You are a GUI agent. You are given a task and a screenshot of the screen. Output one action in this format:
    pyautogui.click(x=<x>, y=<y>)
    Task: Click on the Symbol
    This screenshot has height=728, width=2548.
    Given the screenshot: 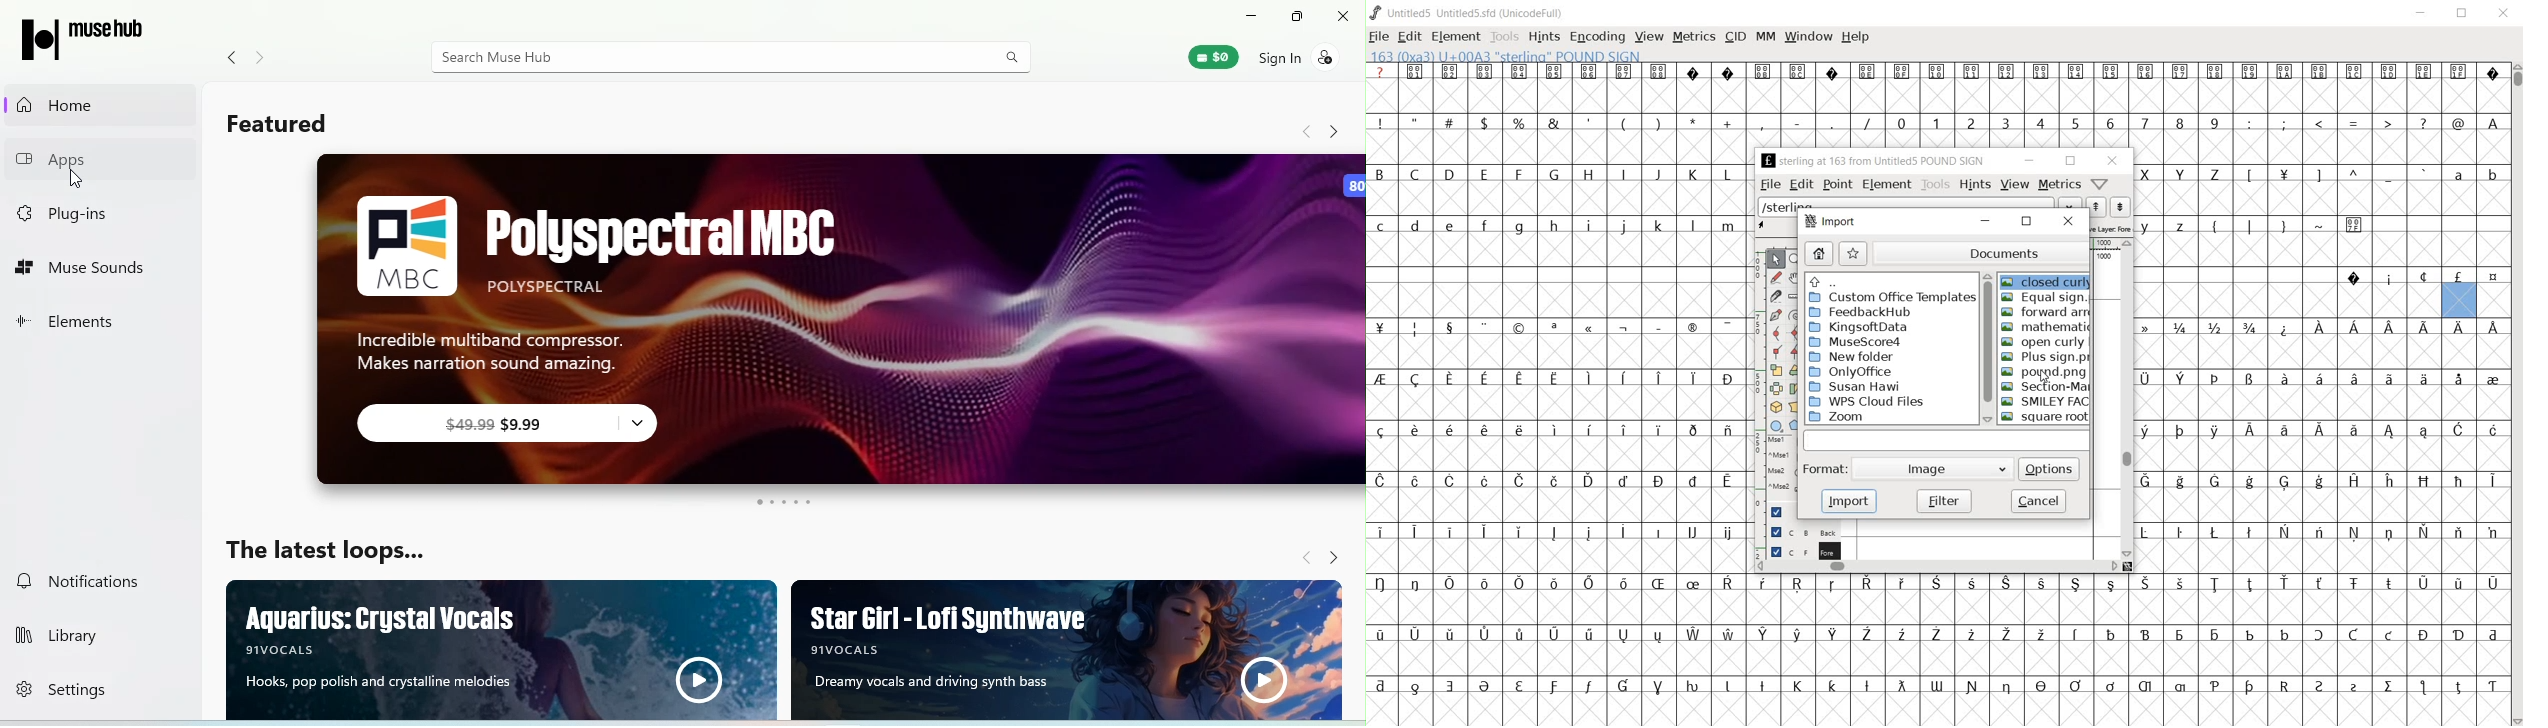 What is the action you would take?
    pyautogui.click(x=2493, y=72)
    